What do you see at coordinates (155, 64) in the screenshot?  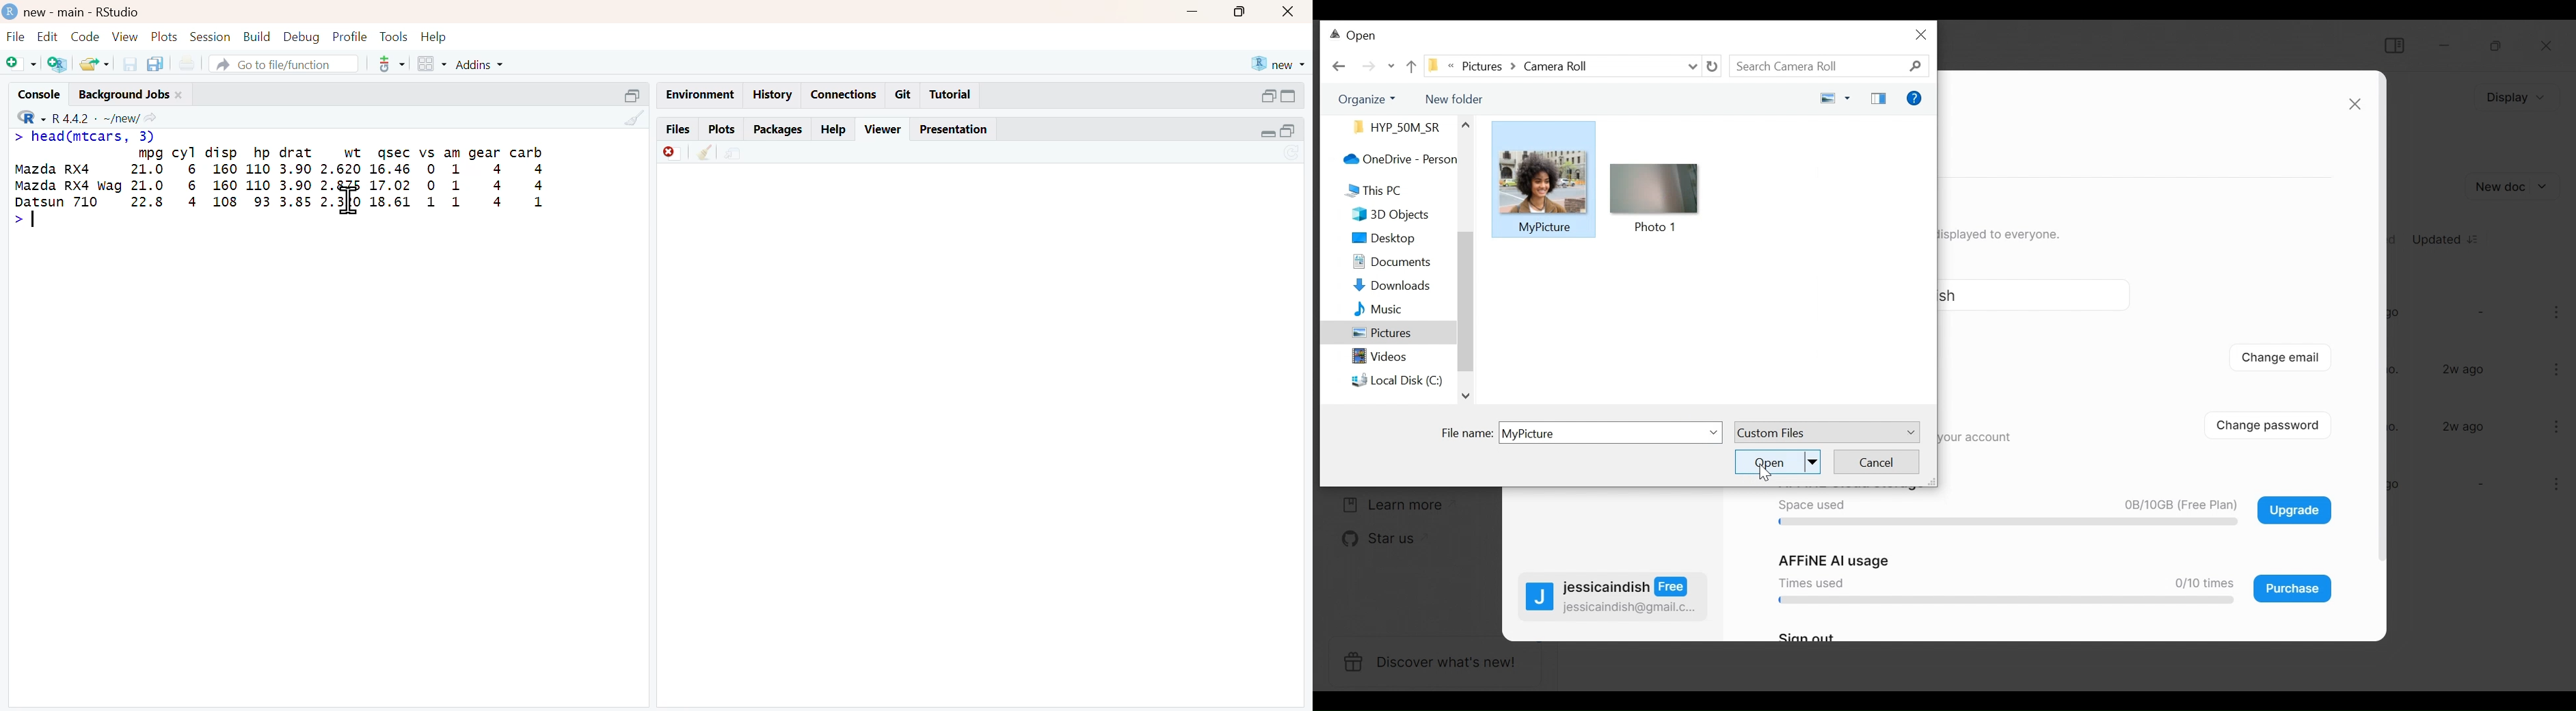 I see `Save all open documents` at bounding box center [155, 64].